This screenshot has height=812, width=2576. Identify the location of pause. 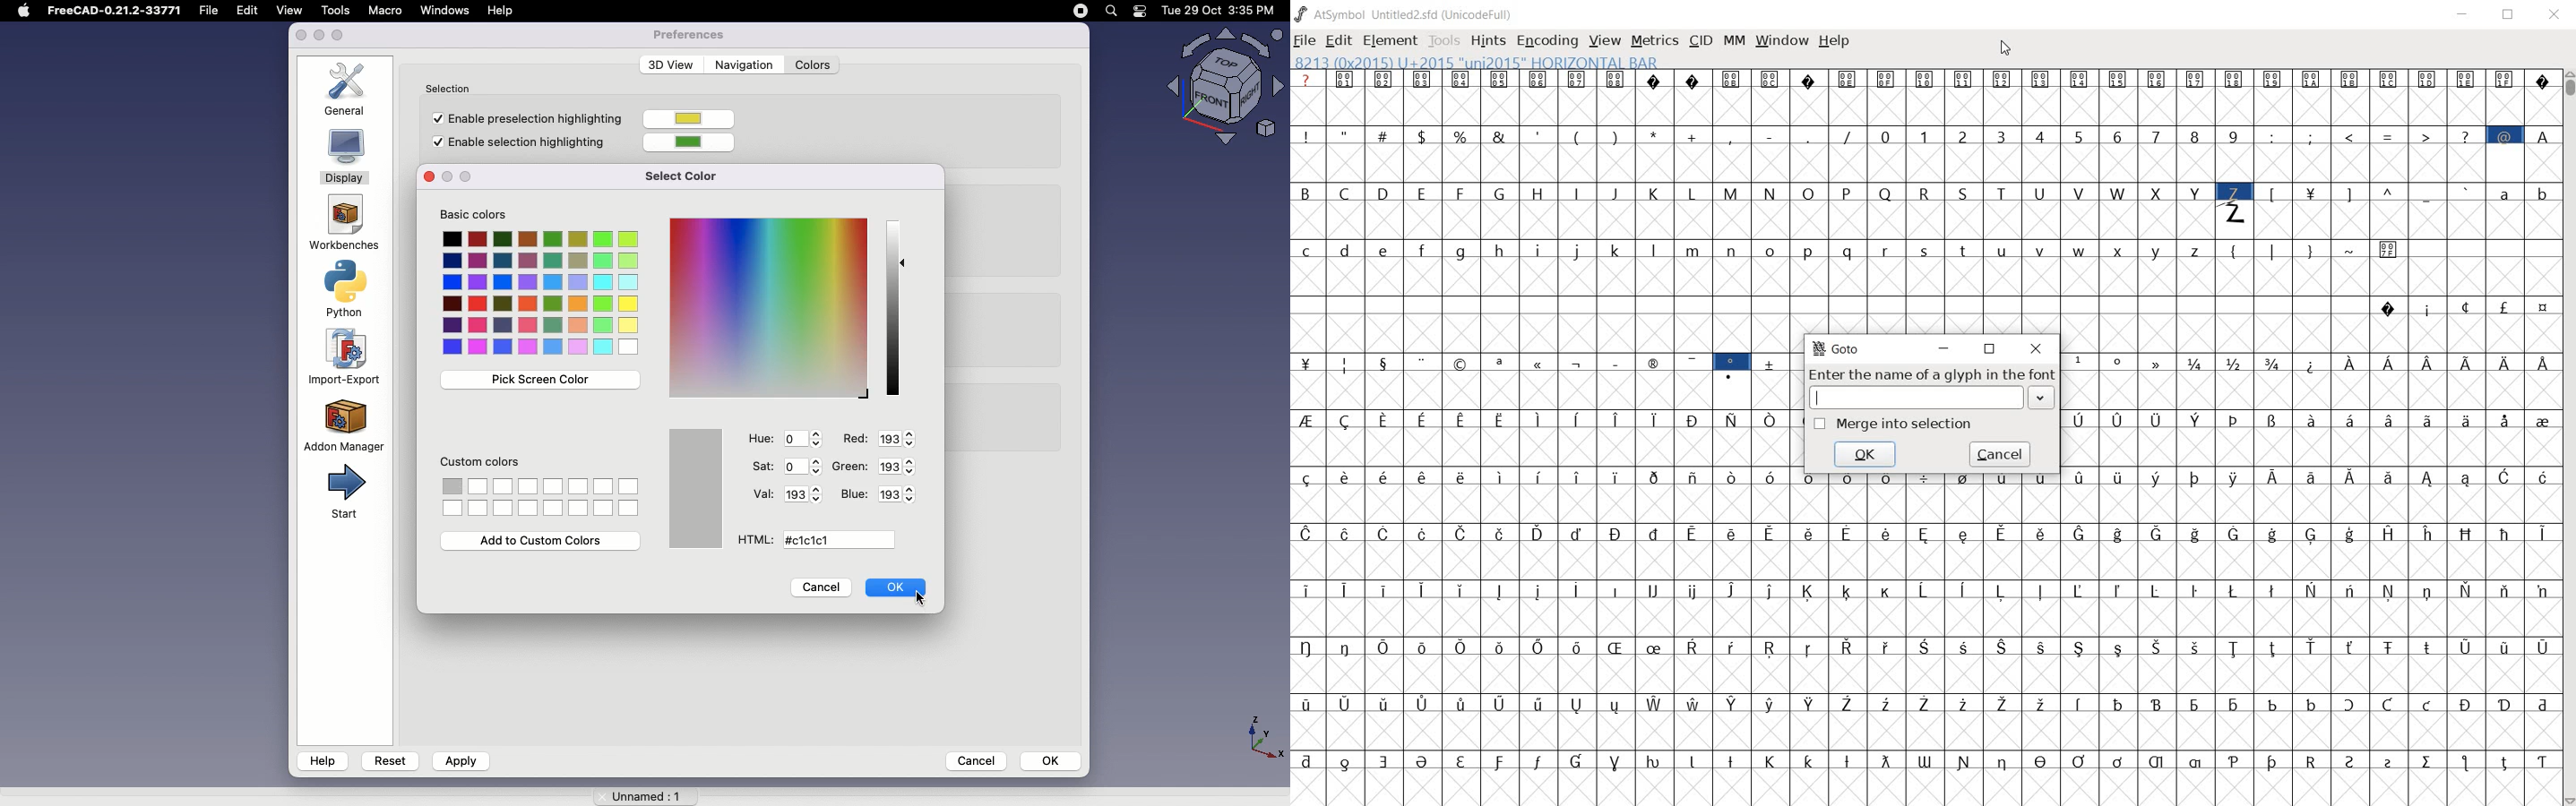
(1081, 11).